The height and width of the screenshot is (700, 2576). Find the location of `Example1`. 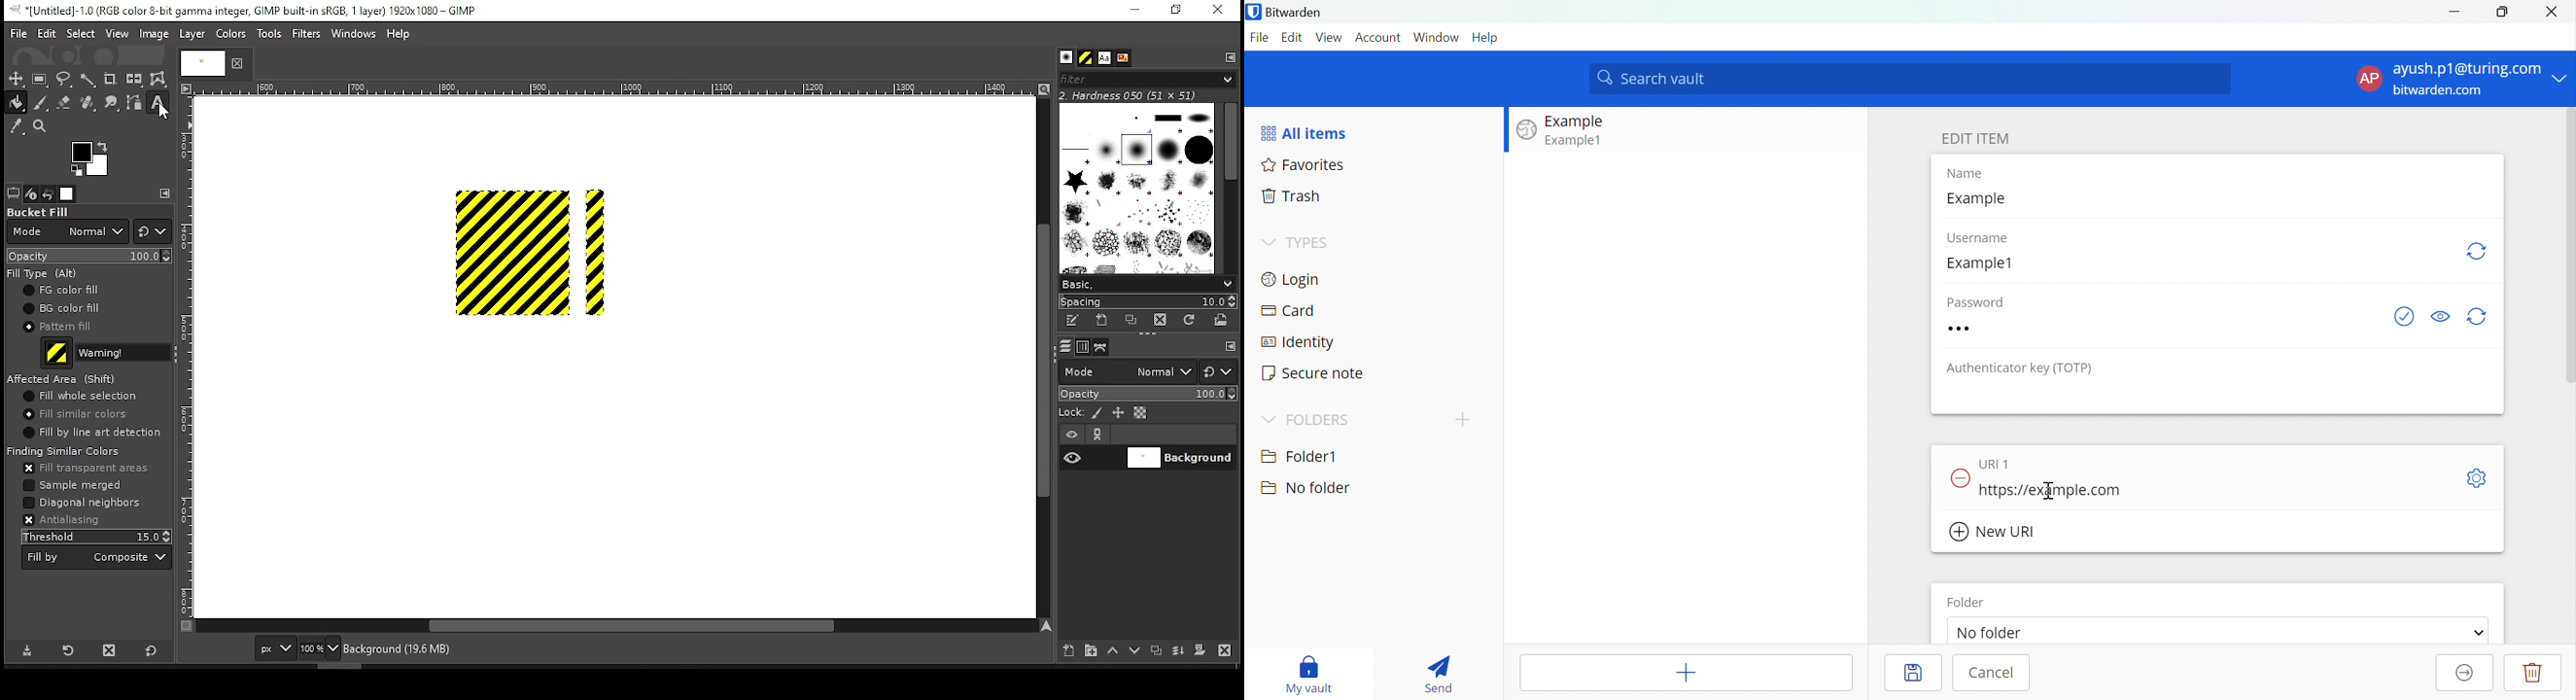

Example1 is located at coordinates (1987, 263).